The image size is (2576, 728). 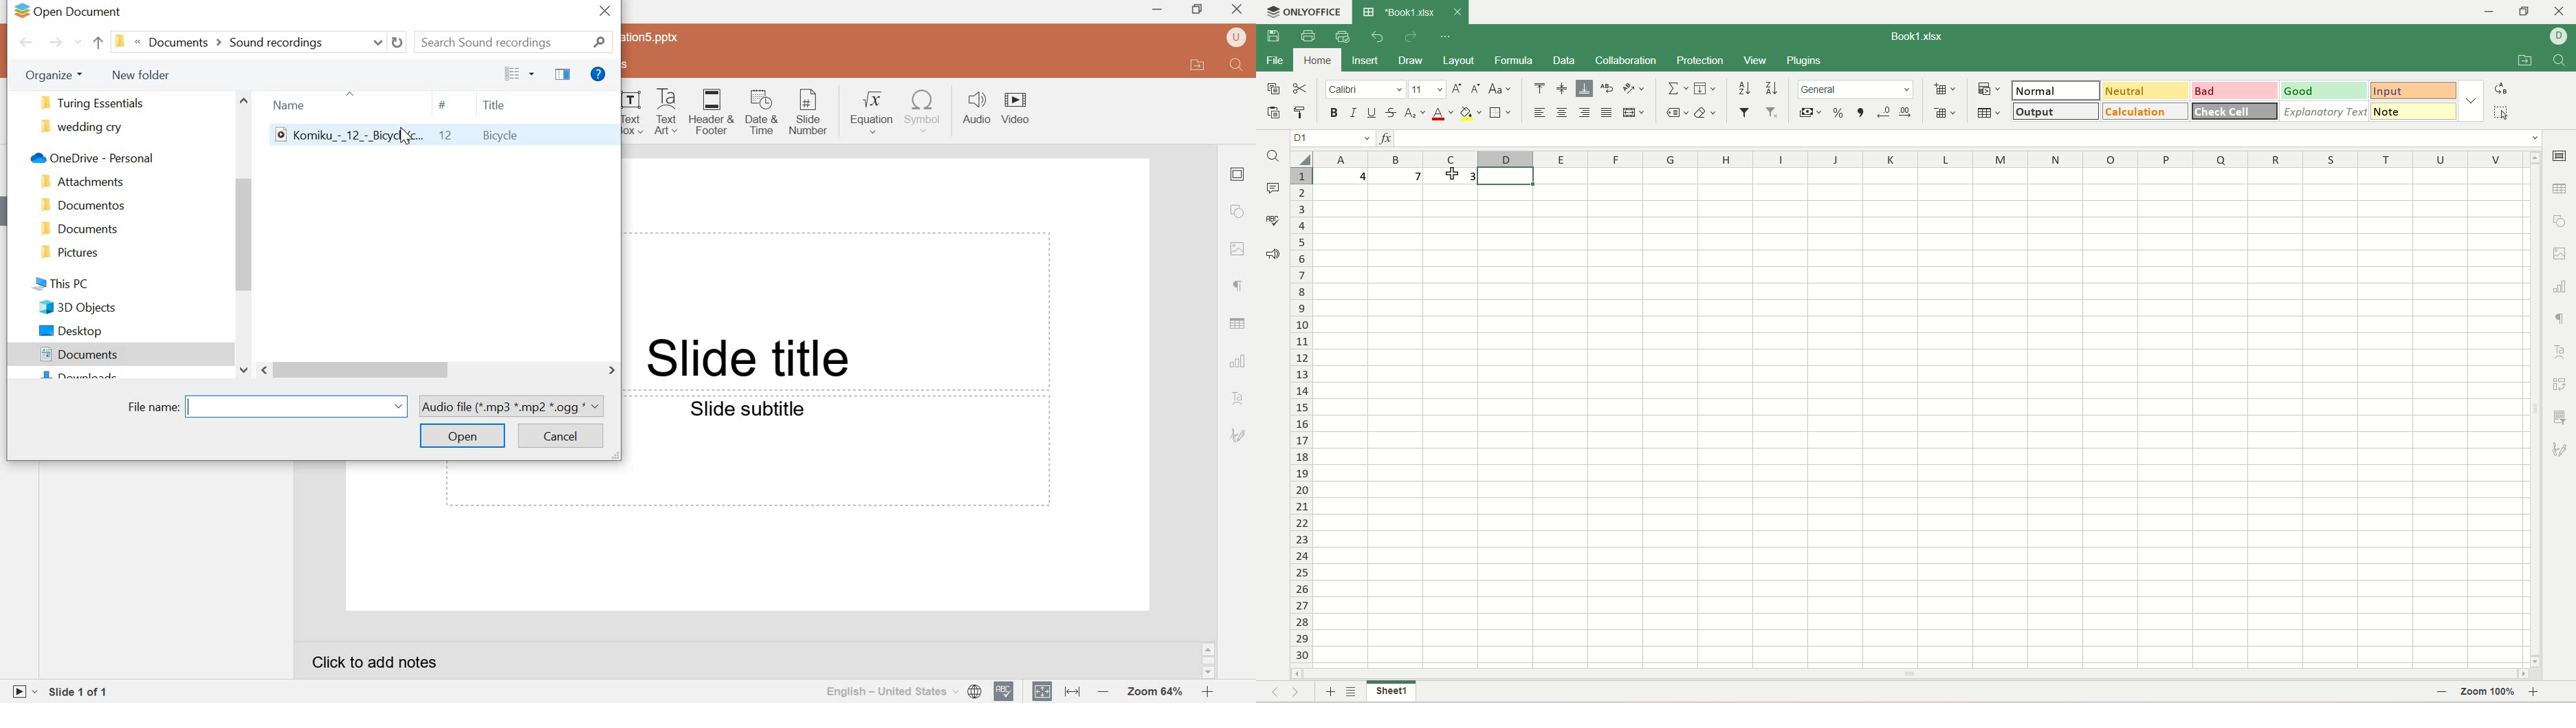 What do you see at coordinates (922, 111) in the screenshot?
I see `symbol` at bounding box center [922, 111].